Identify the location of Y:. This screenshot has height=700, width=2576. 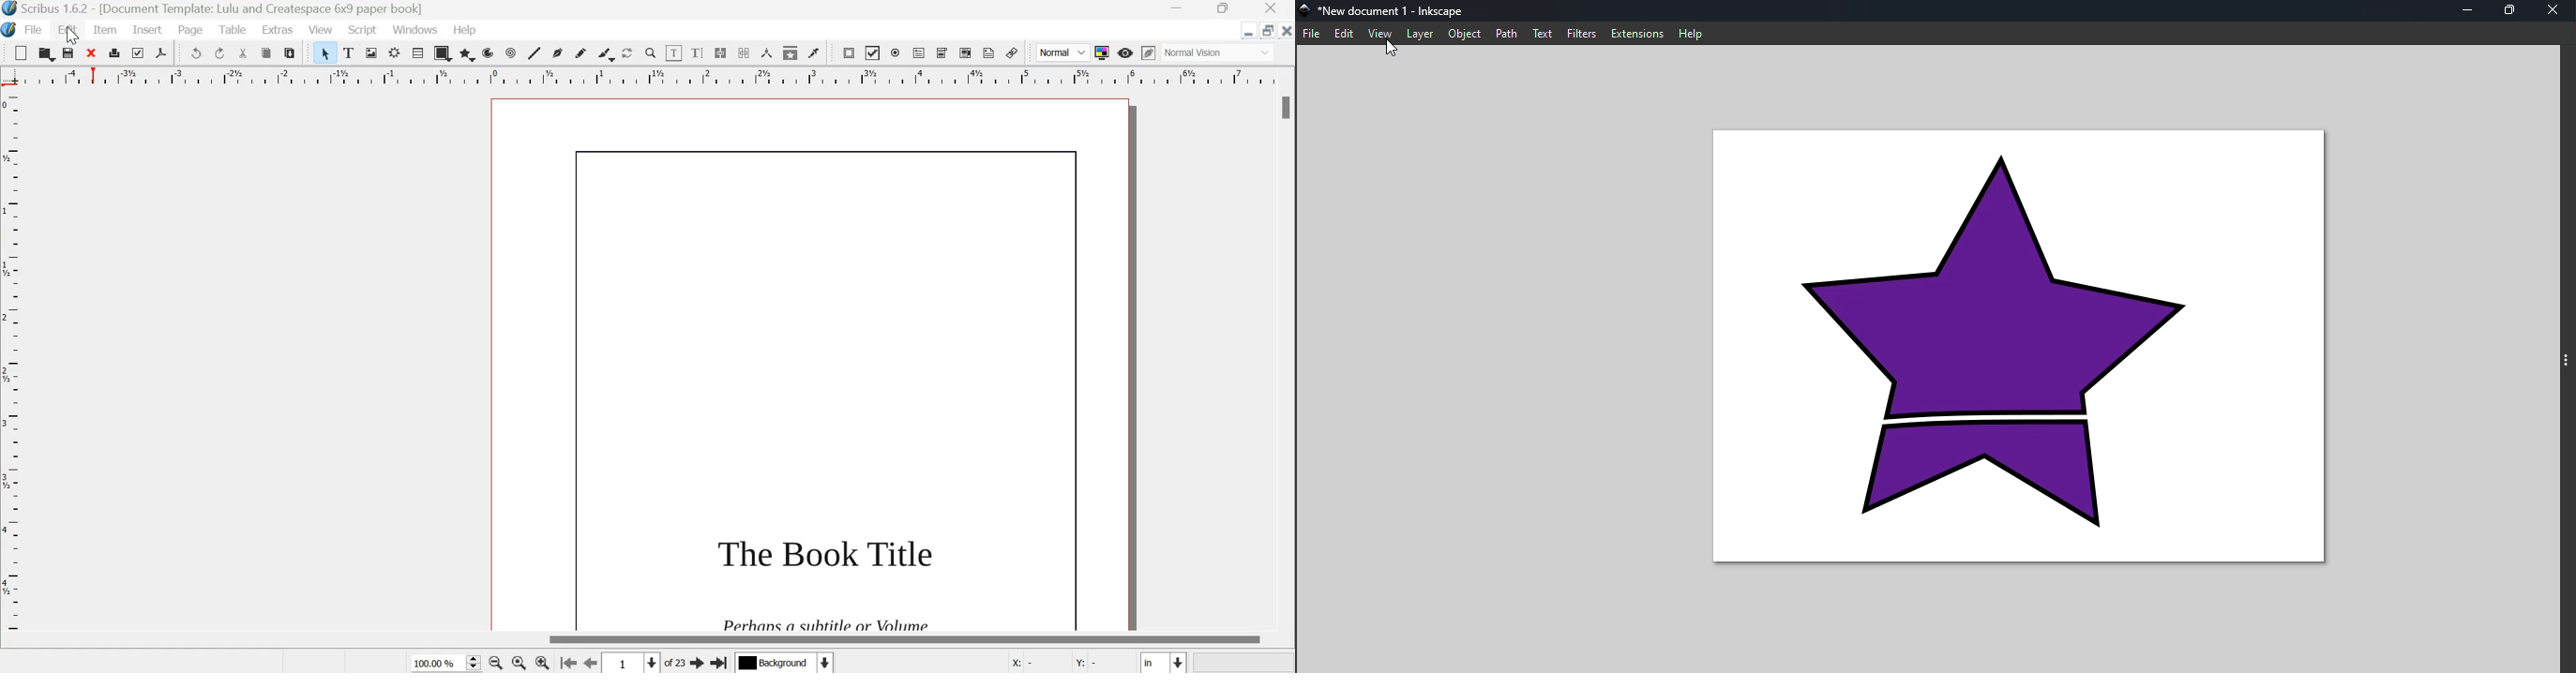
(1084, 662).